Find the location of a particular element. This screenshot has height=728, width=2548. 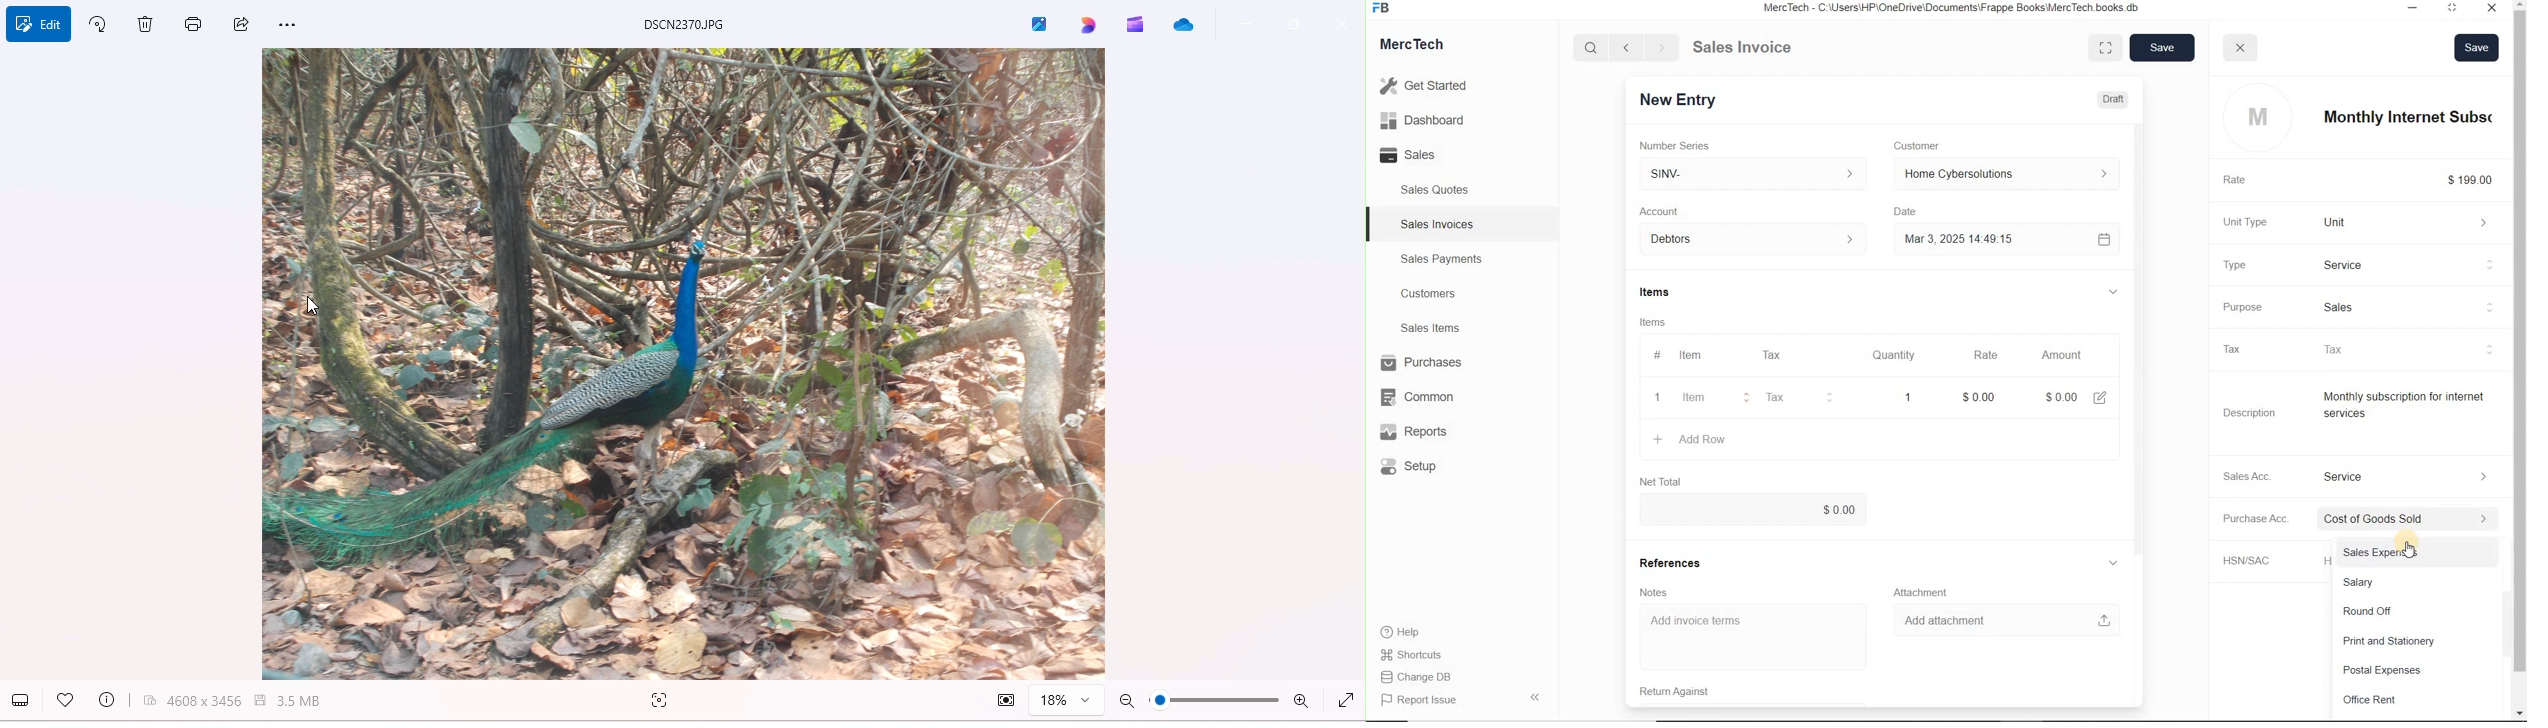

Tax is located at coordinates (1797, 398).